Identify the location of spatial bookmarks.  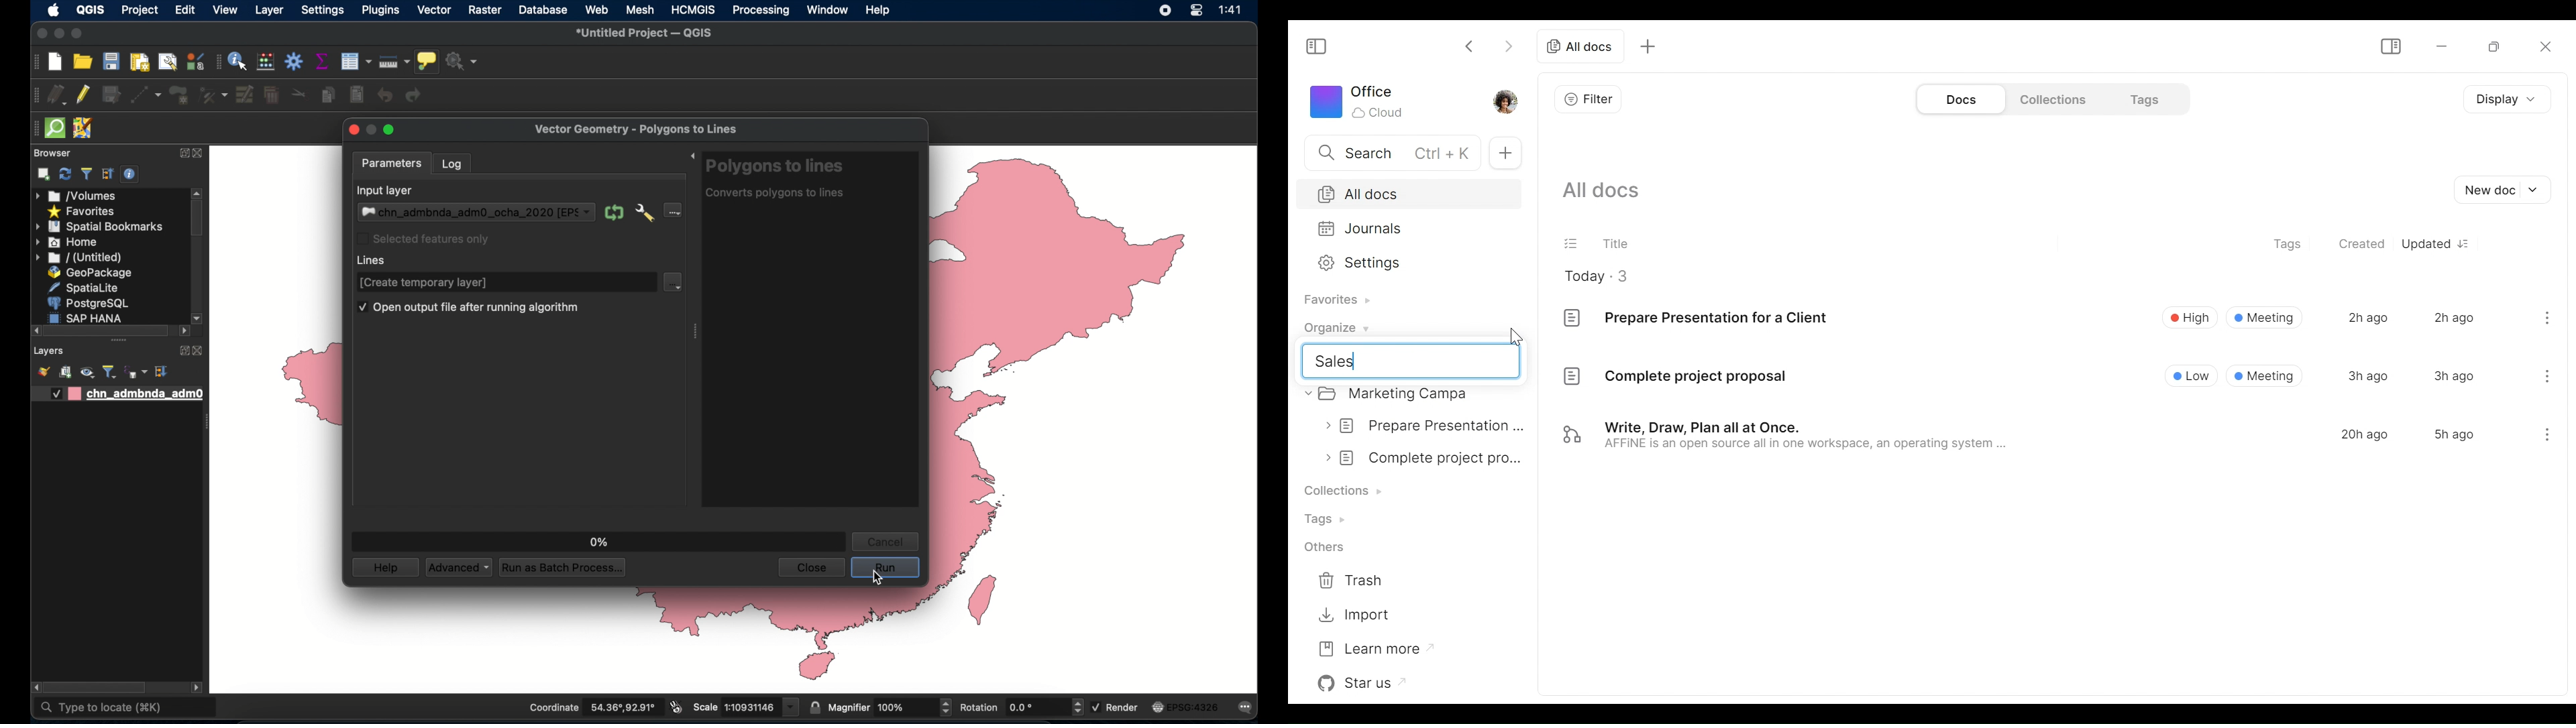
(100, 227).